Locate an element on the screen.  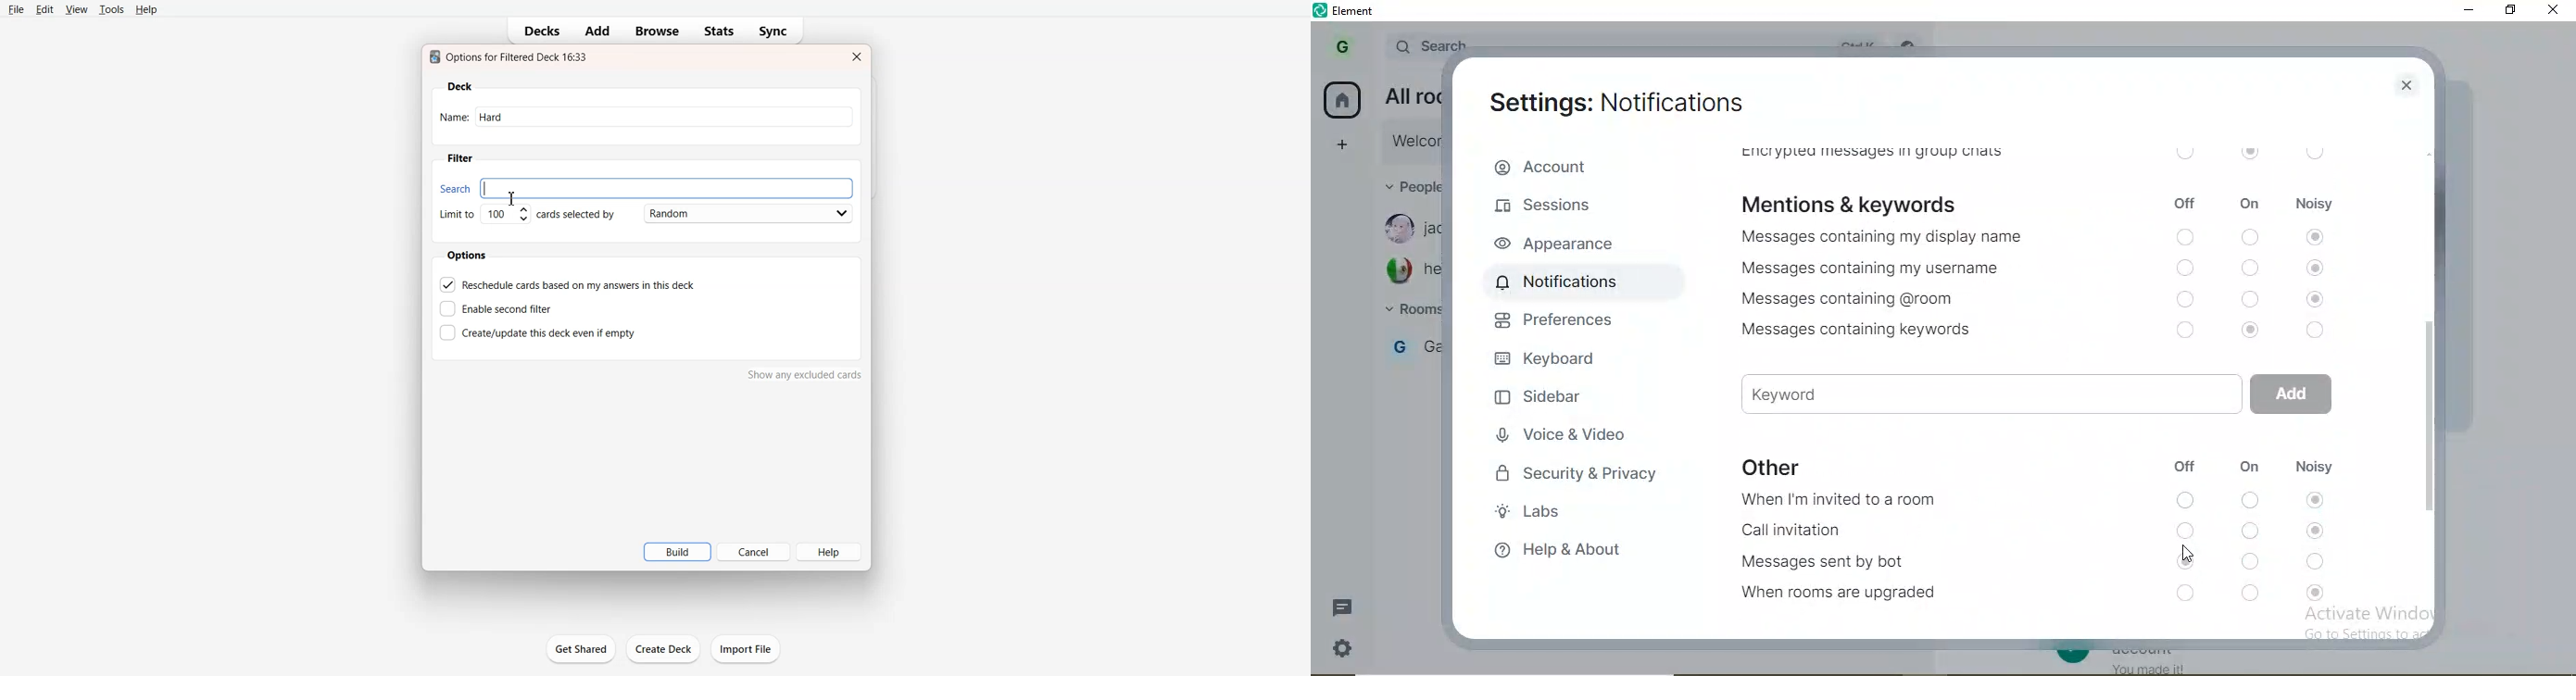
switch off is located at coordinates (2190, 334).